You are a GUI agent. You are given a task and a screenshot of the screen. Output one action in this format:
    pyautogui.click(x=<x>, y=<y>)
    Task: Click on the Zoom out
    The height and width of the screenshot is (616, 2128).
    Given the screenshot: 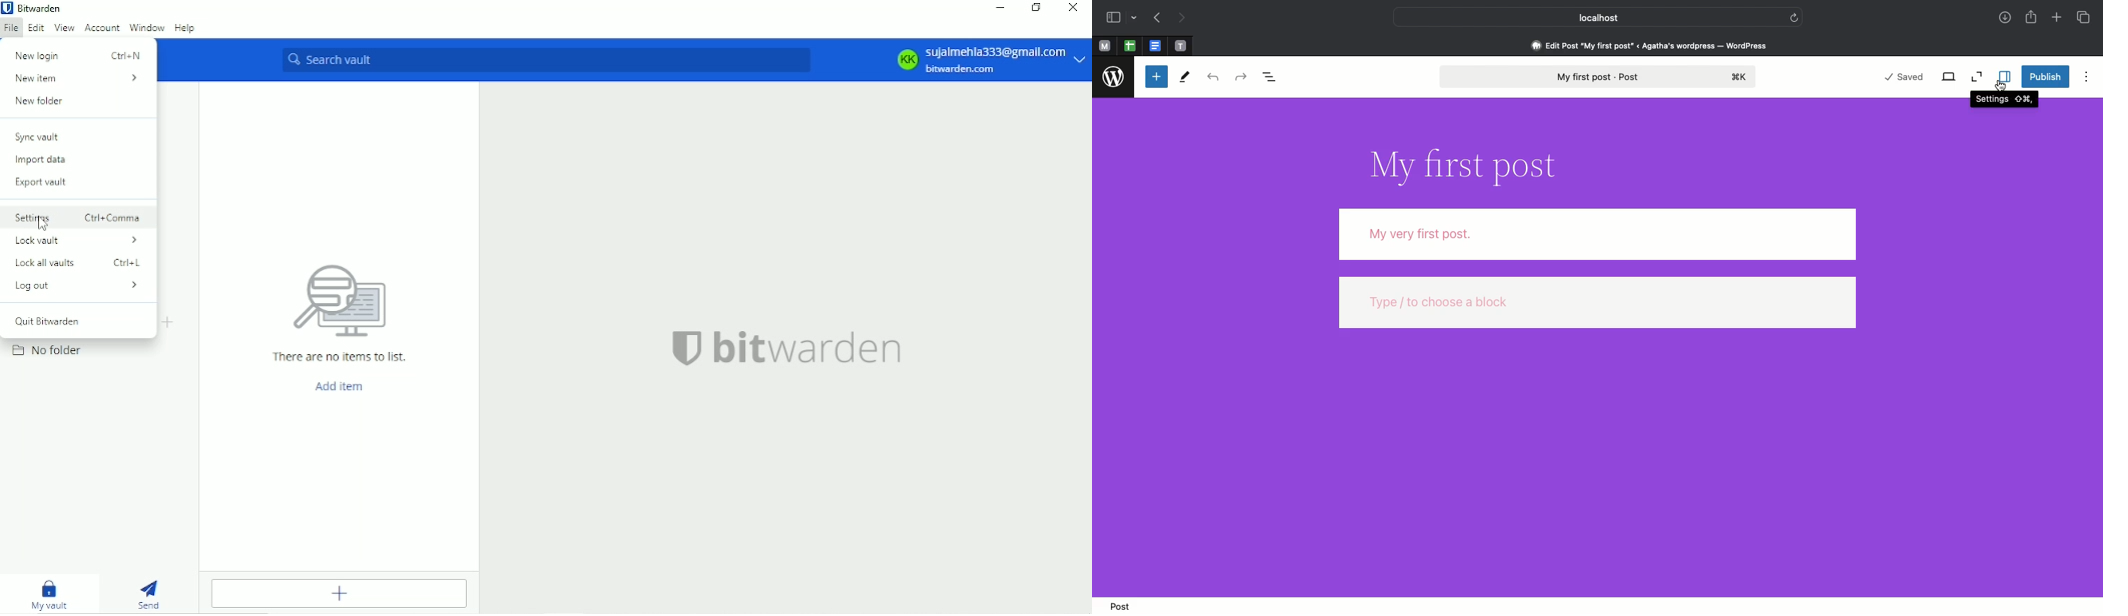 What is the action you would take?
    pyautogui.click(x=1979, y=78)
    